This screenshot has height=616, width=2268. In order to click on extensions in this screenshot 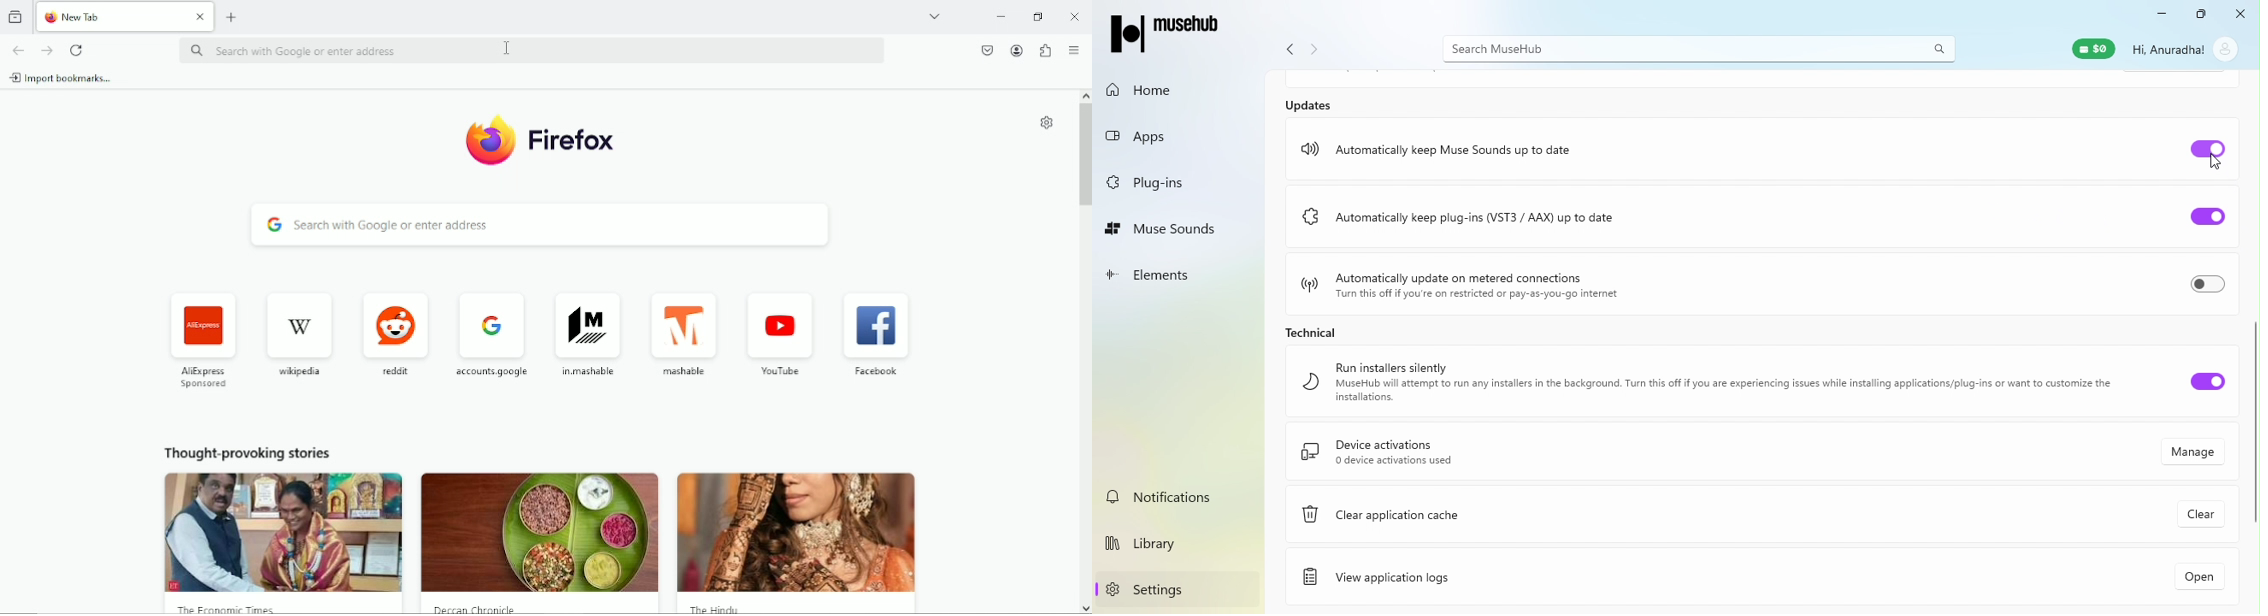, I will do `click(1047, 49)`.